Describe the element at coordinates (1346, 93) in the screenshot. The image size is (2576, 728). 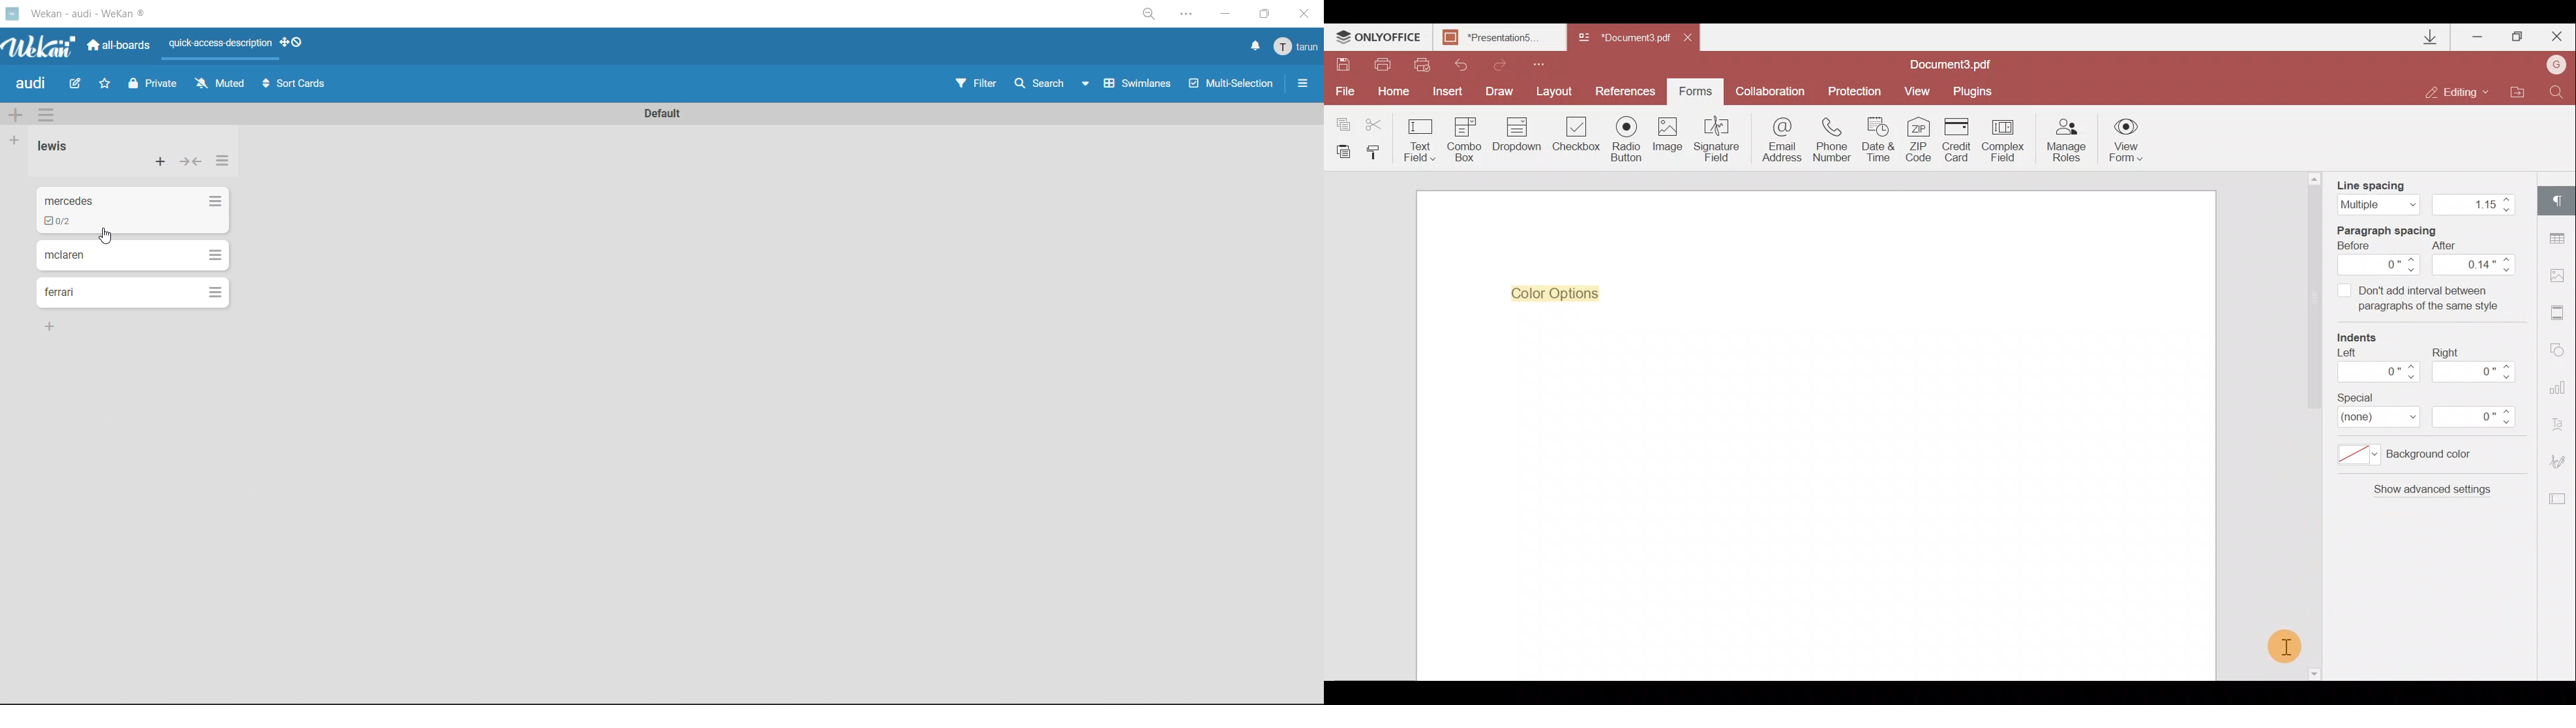
I see `File` at that location.